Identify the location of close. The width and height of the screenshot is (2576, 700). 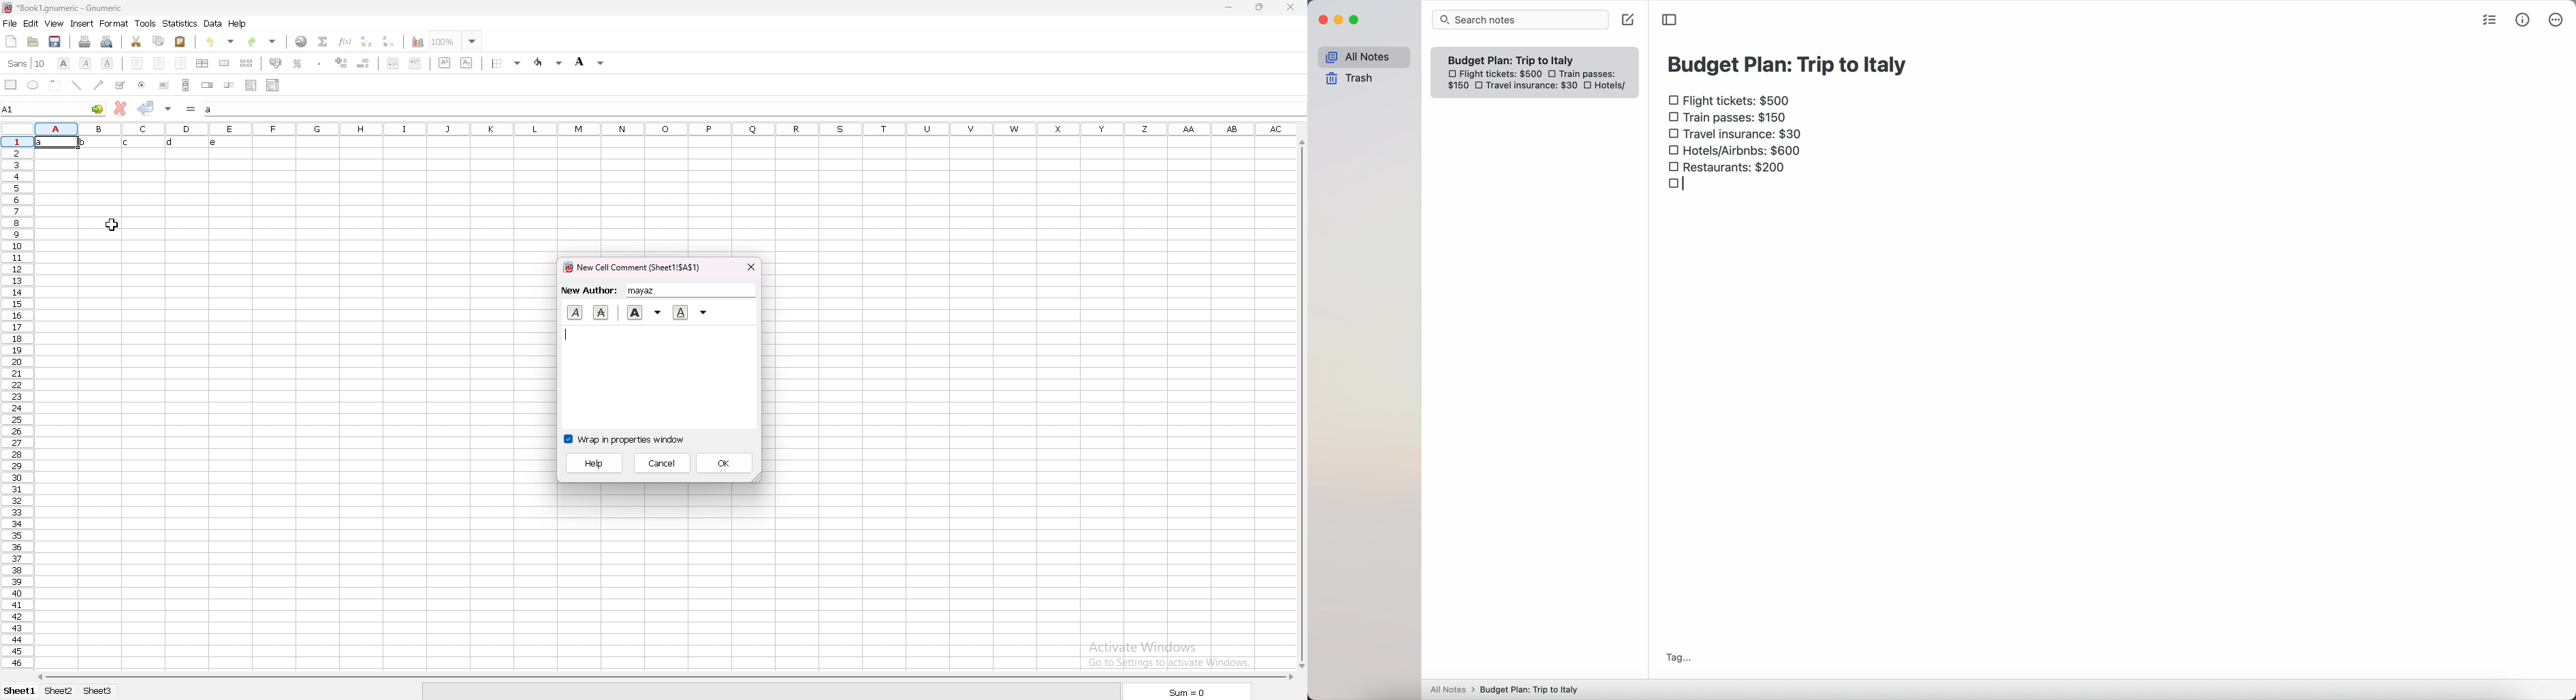
(1290, 7).